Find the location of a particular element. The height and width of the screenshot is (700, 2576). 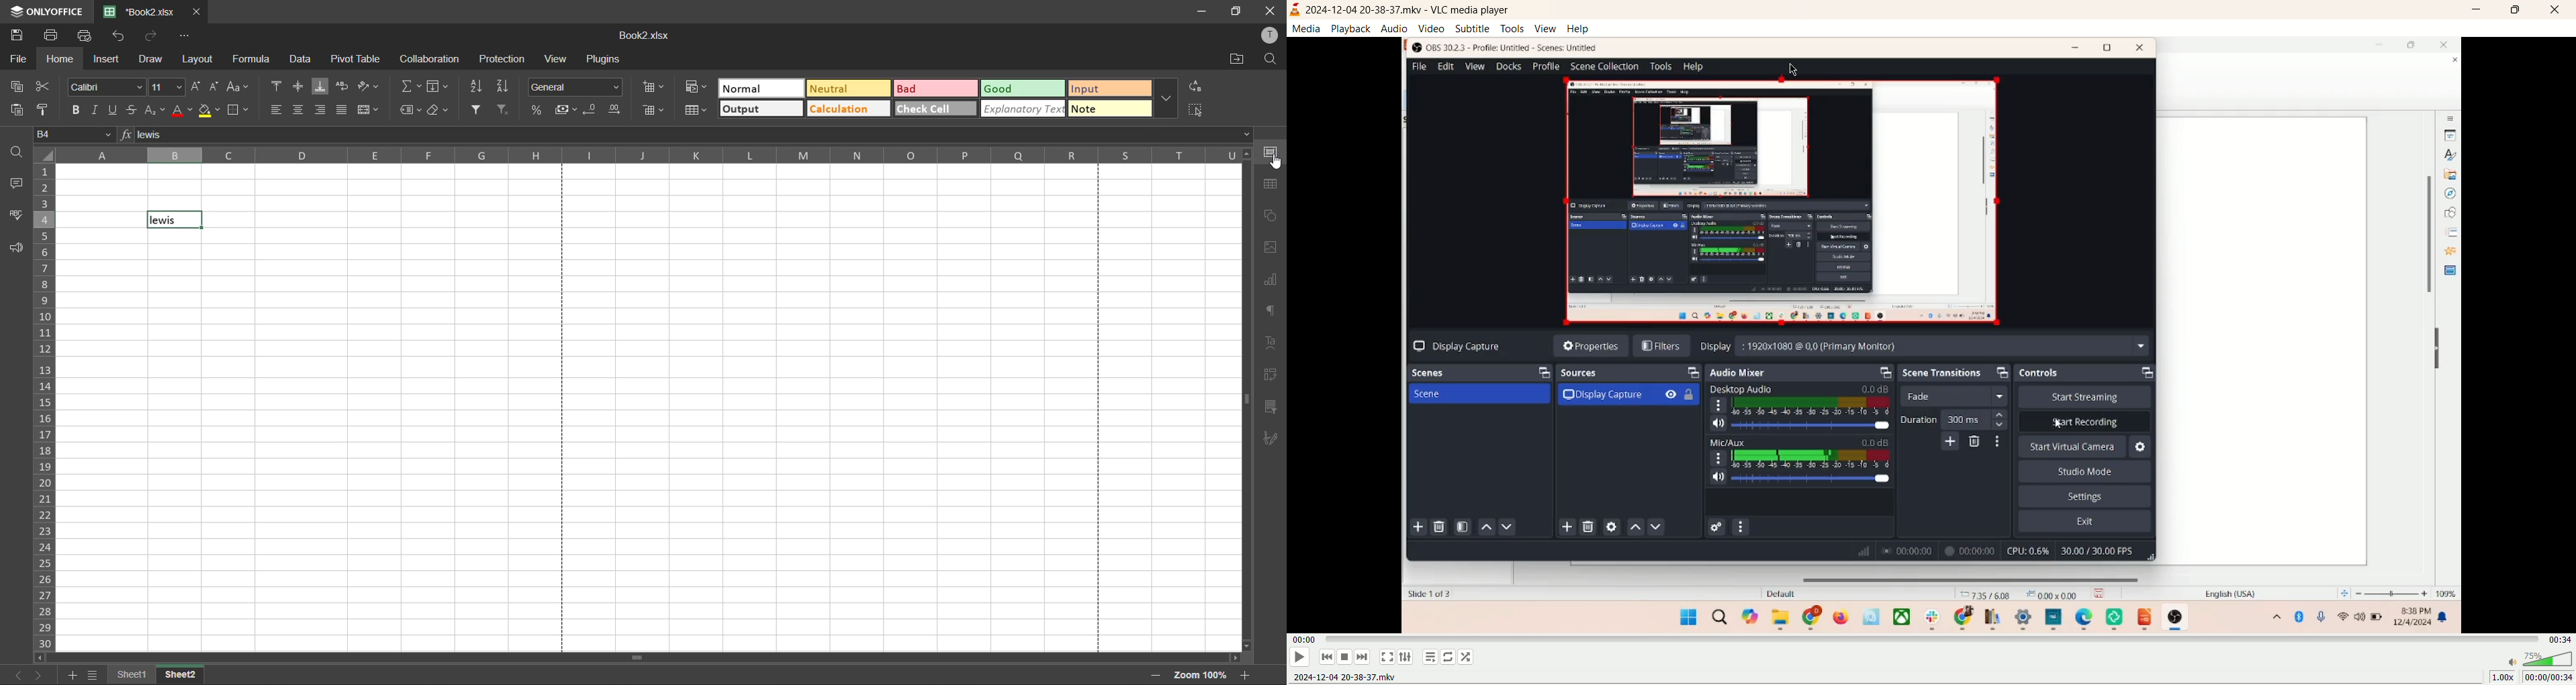

calculation is located at coordinates (848, 109).